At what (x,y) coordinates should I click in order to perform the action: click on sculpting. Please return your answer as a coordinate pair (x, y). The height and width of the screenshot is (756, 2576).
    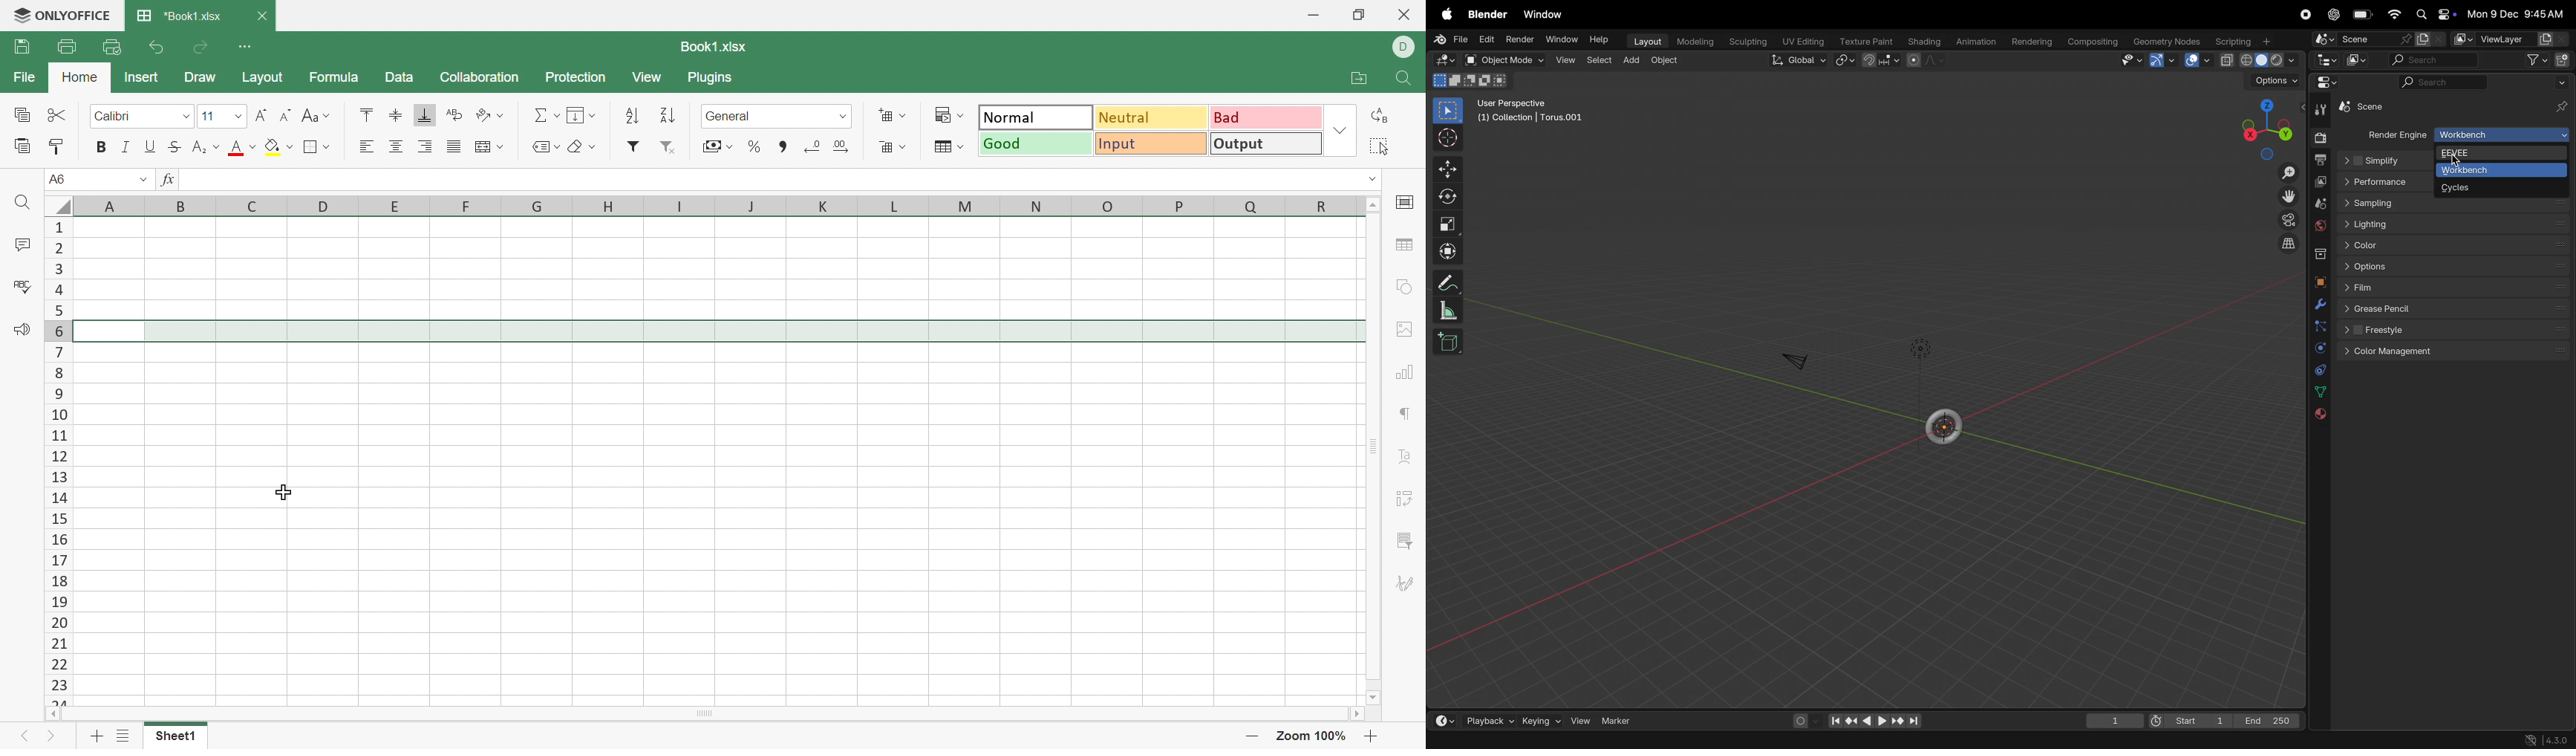
    Looking at the image, I should click on (1746, 40).